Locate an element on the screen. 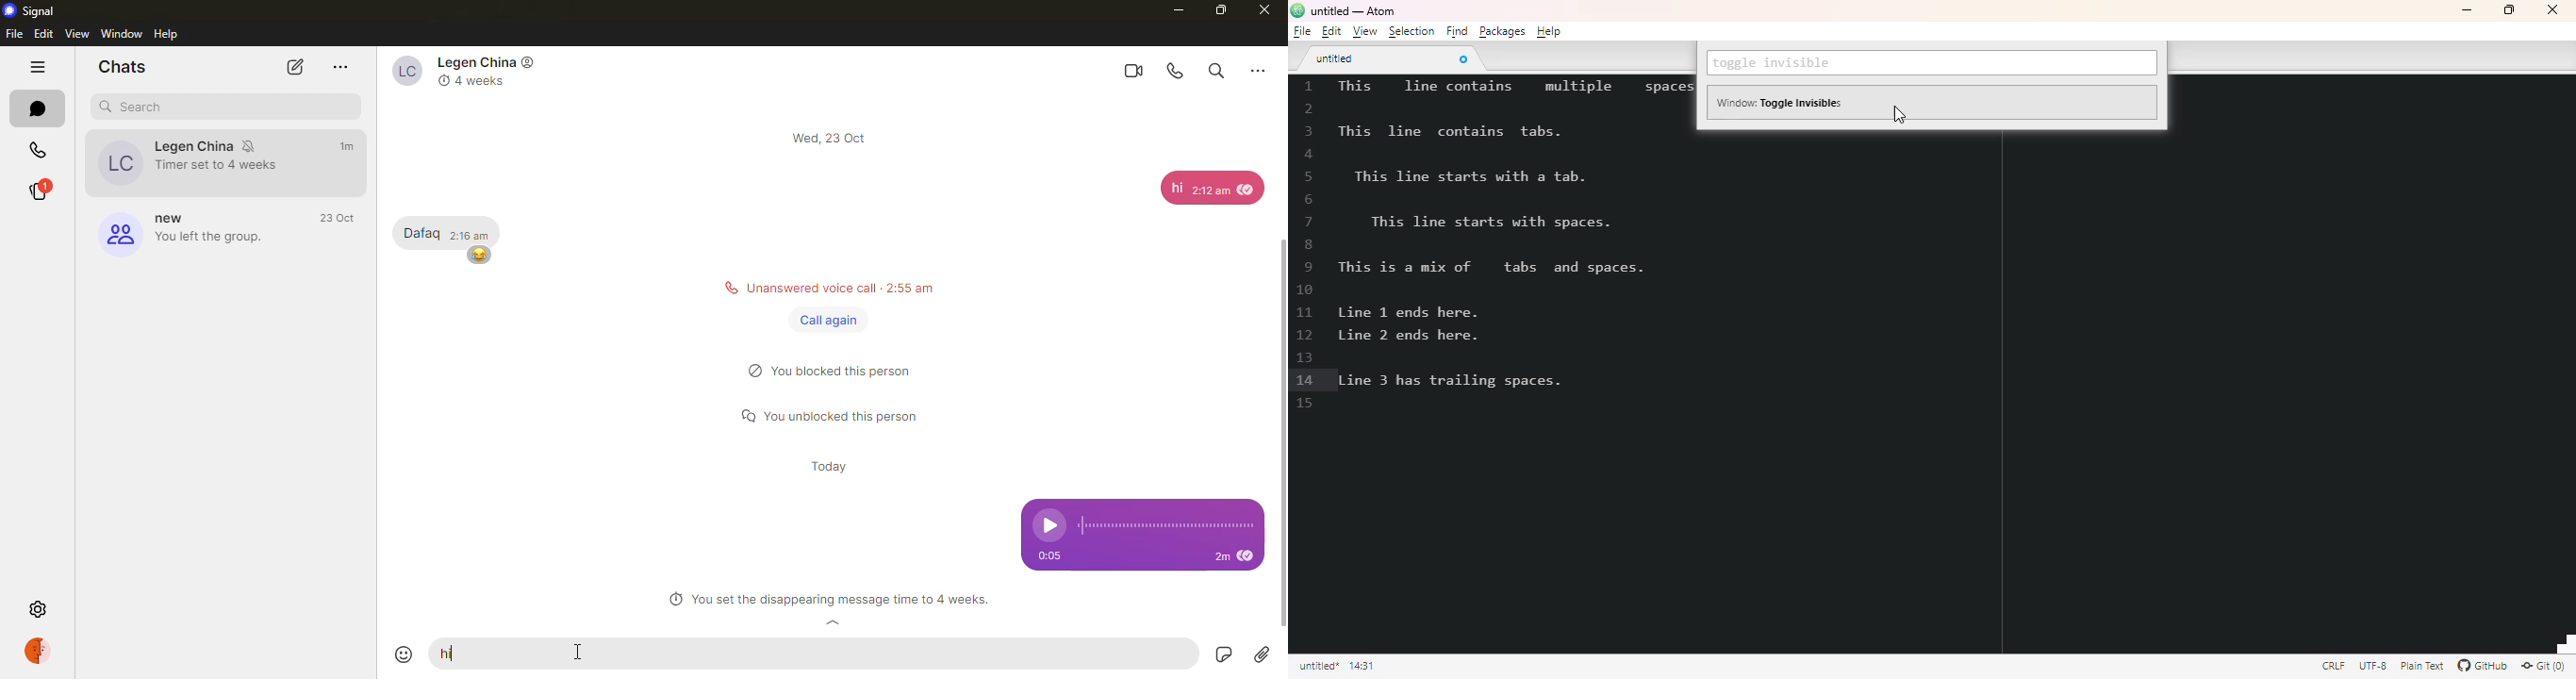 The image size is (2576, 700). You set the disappearing message time to 4 weeks. is located at coordinates (828, 601).